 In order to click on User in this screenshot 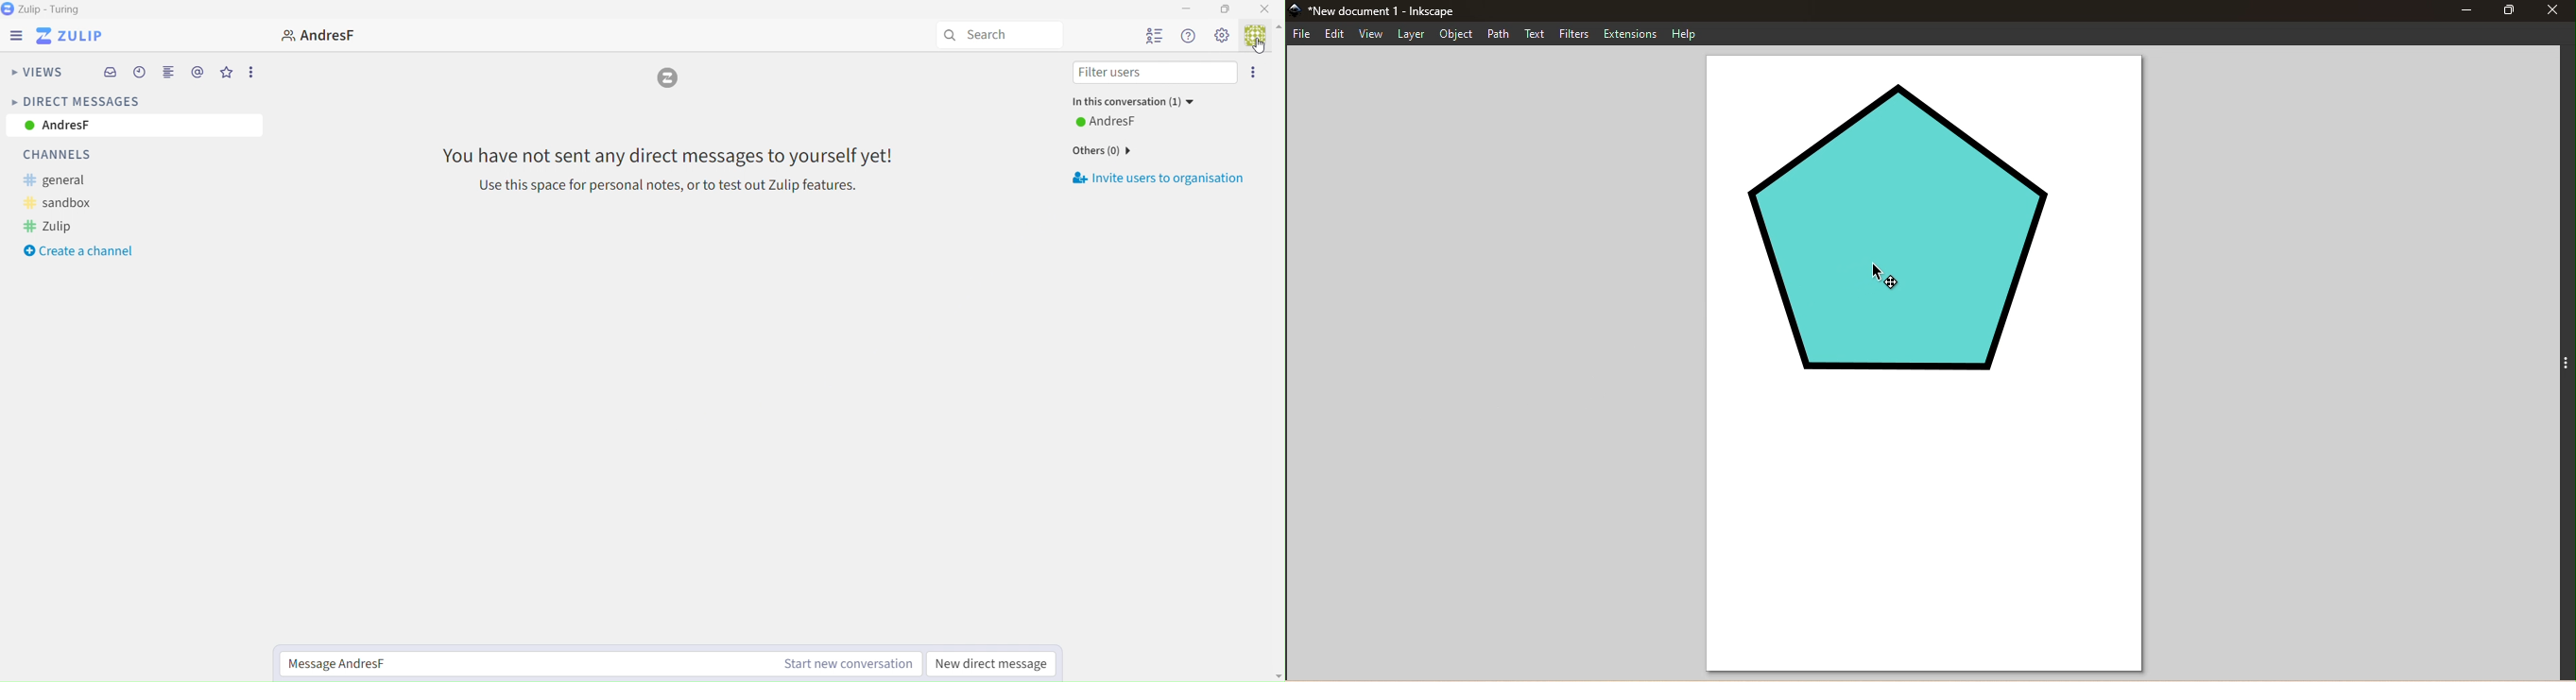, I will do `click(1262, 40)`.